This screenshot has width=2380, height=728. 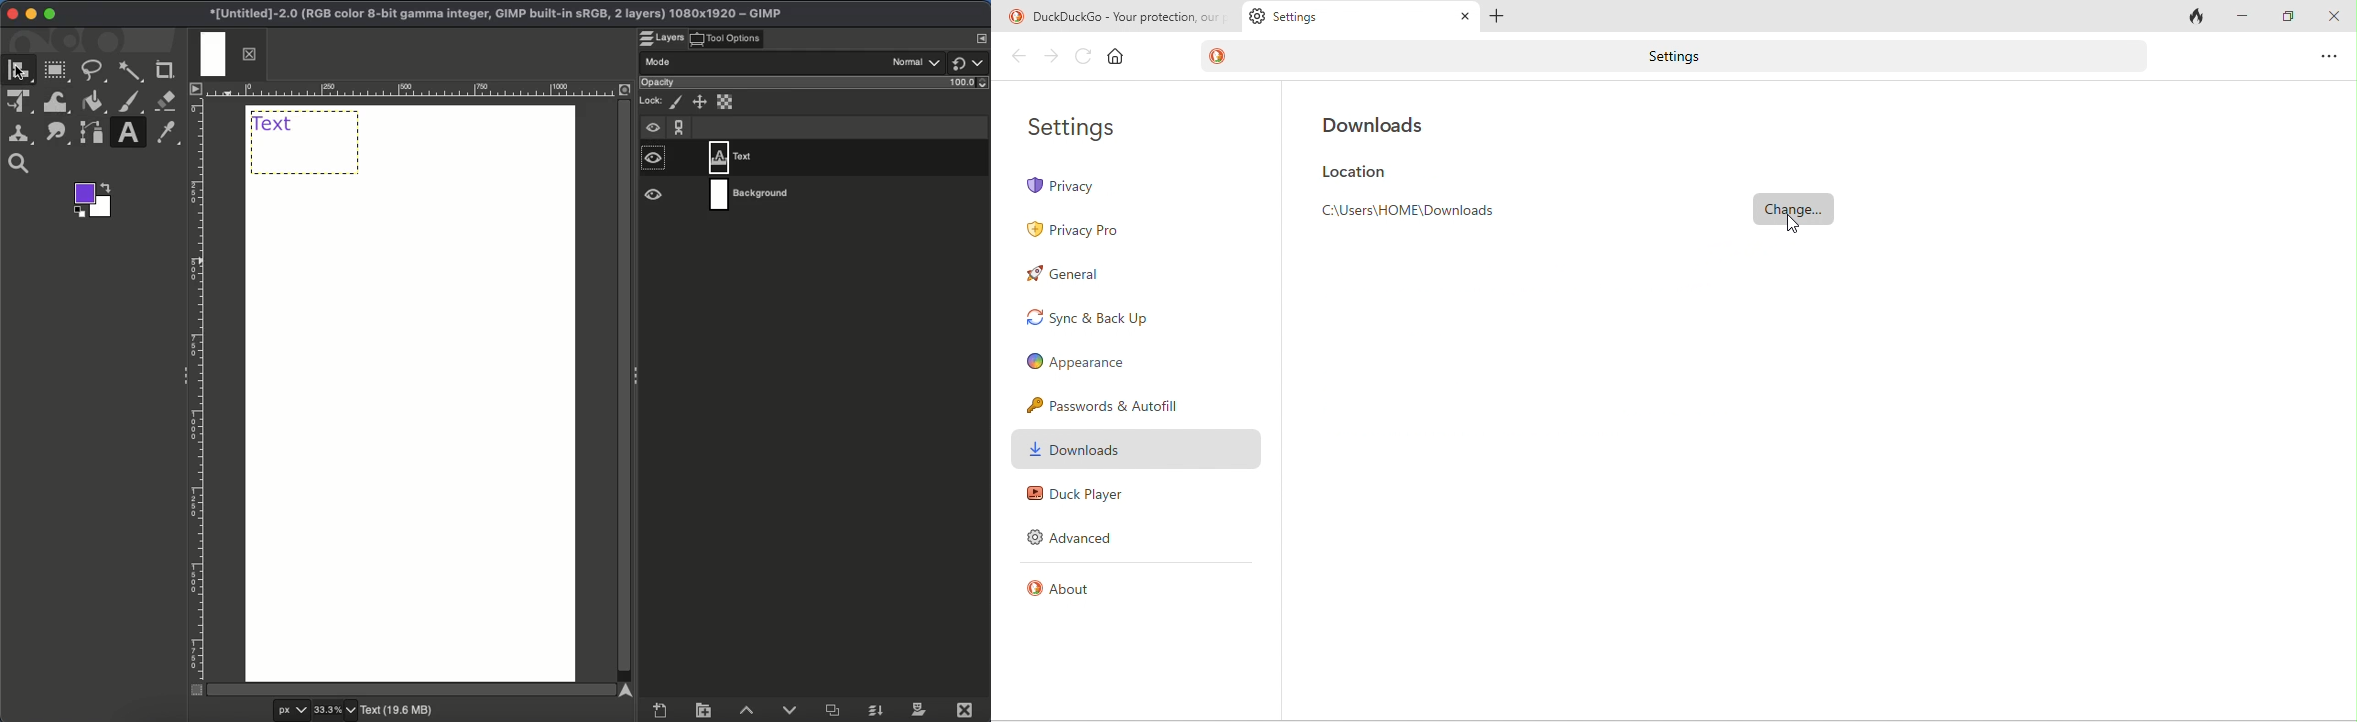 I want to click on Menu, so click(x=194, y=88).